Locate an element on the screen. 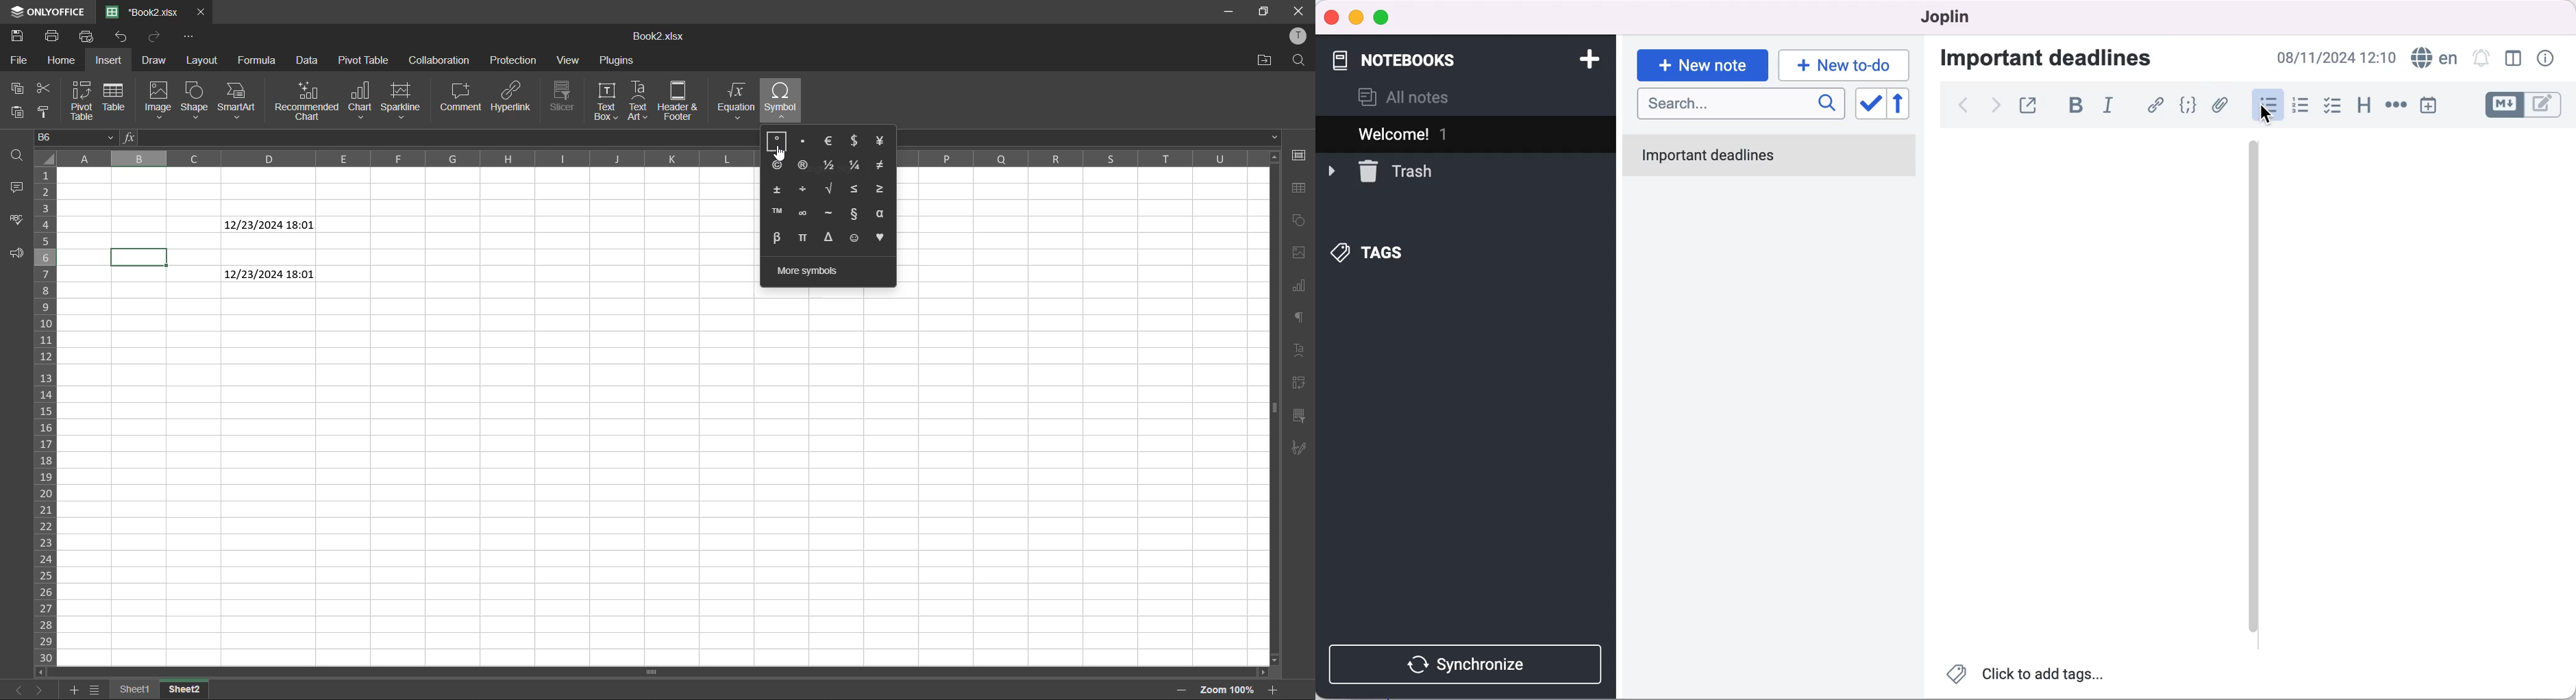 The height and width of the screenshot is (700, 2576). signature is located at coordinates (1302, 448).